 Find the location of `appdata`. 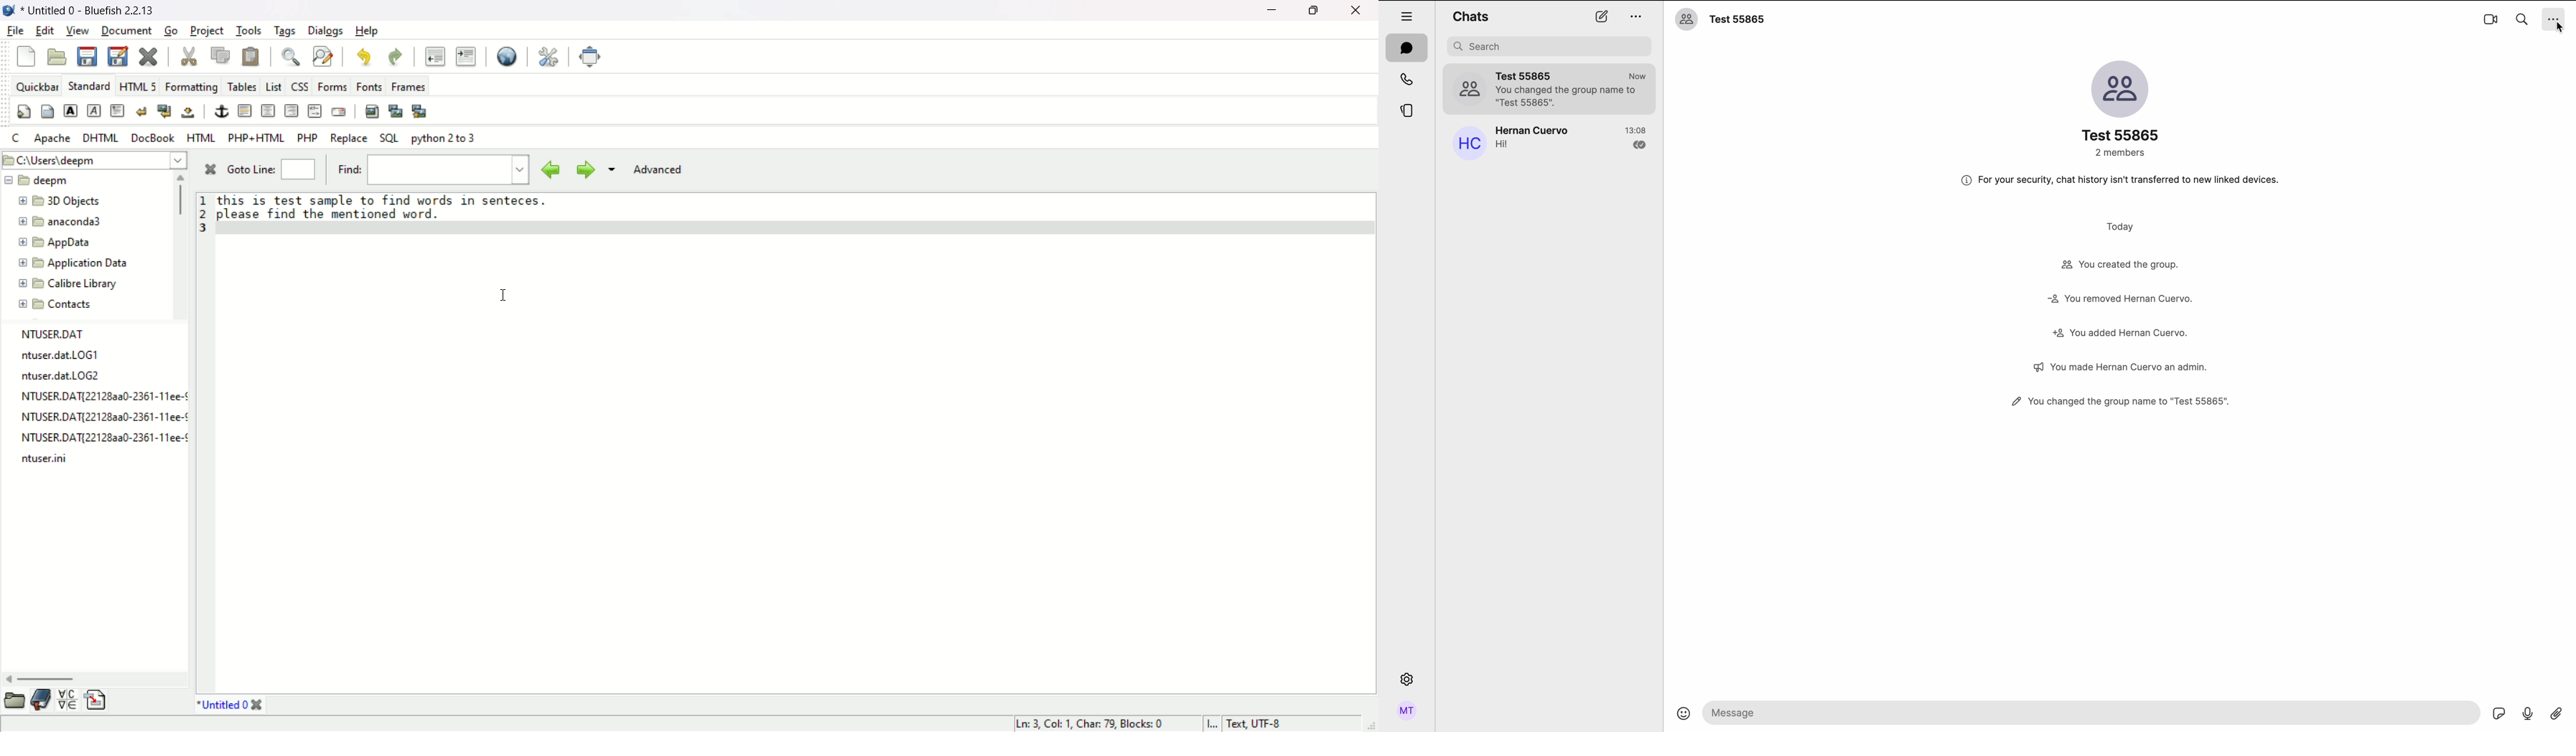

appdata is located at coordinates (53, 242).